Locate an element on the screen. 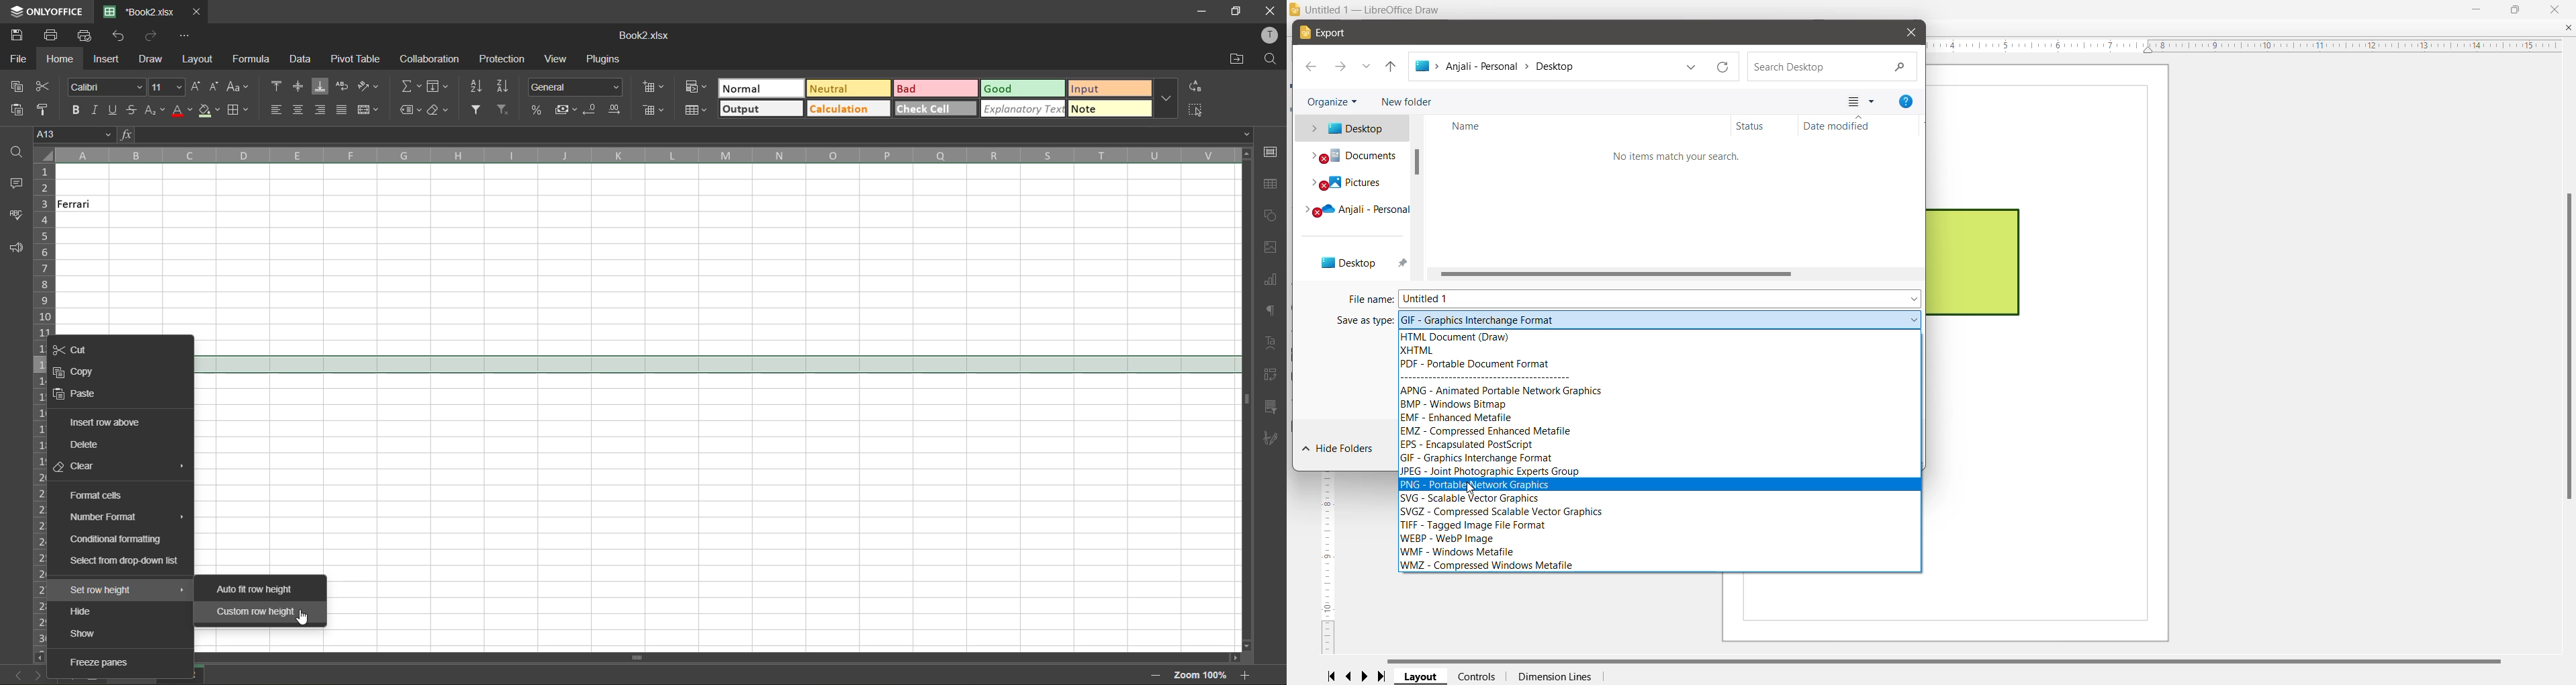 The width and height of the screenshot is (2576, 700). font size is located at coordinates (167, 86).